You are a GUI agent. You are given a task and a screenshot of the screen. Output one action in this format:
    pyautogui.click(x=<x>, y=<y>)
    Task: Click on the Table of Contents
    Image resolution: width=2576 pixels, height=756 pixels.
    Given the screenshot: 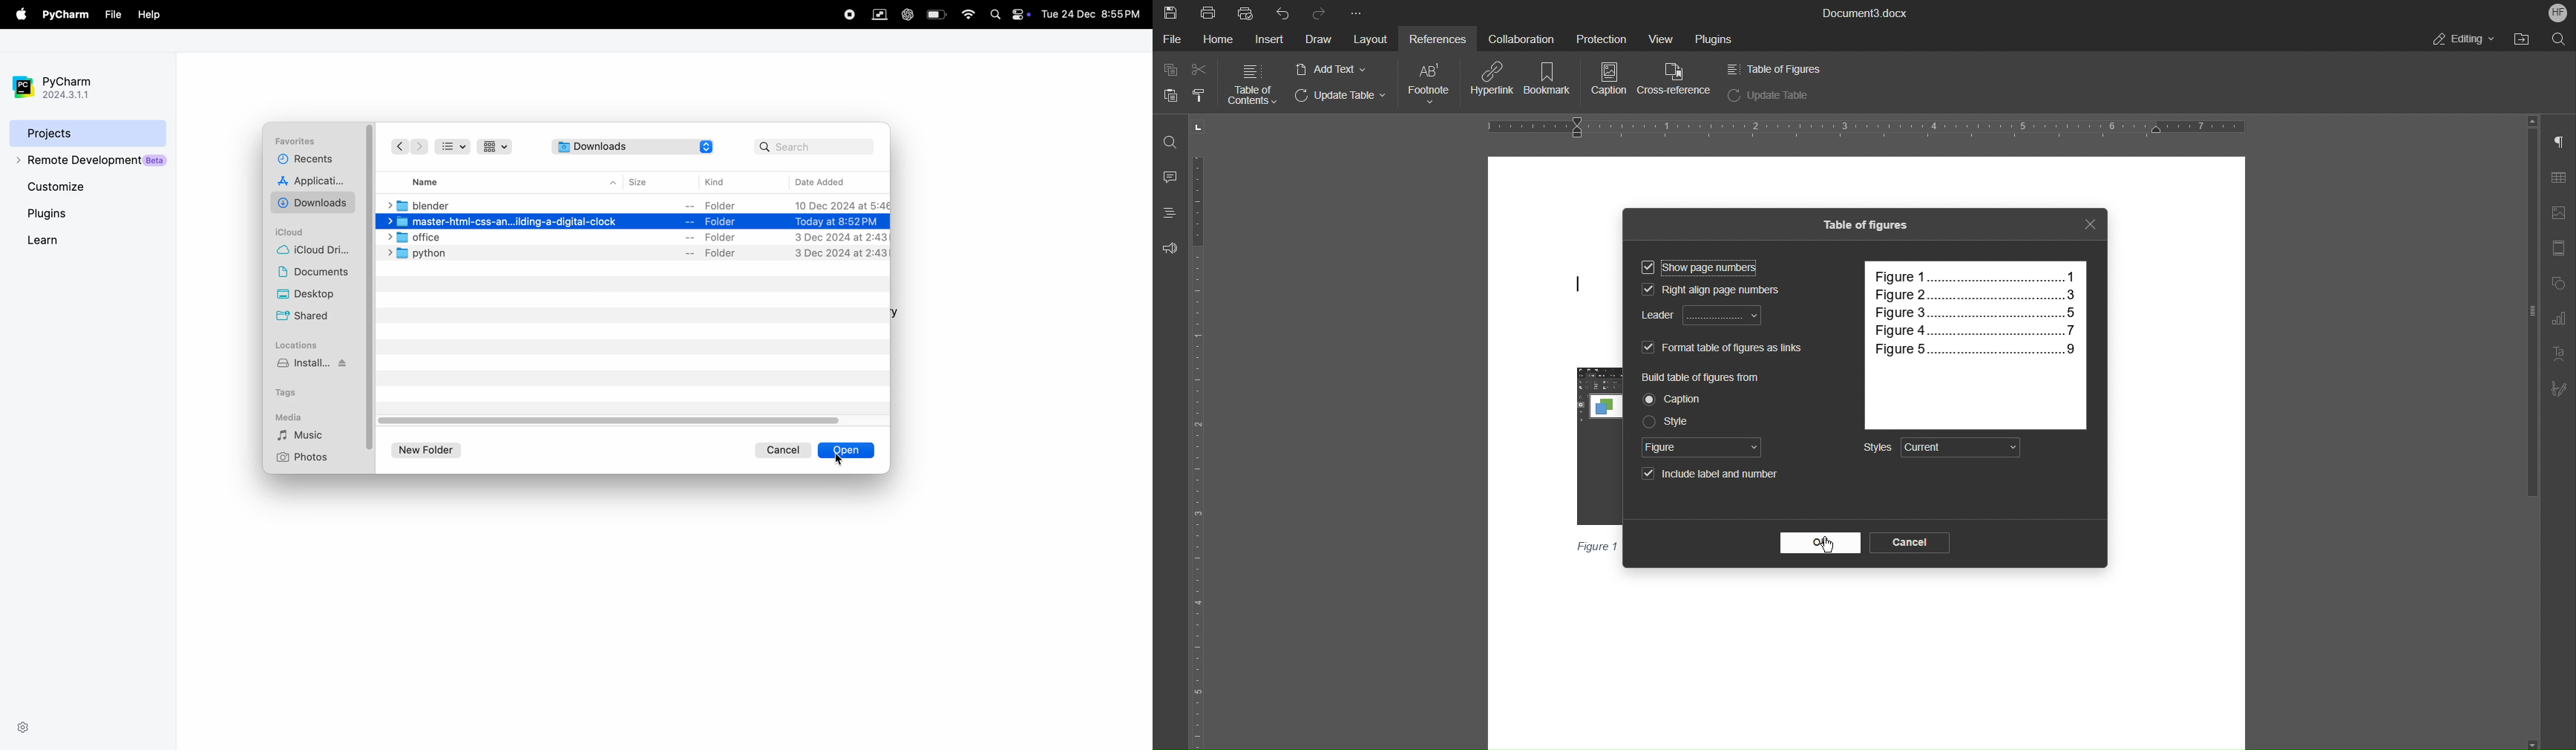 What is the action you would take?
    pyautogui.click(x=1253, y=84)
    